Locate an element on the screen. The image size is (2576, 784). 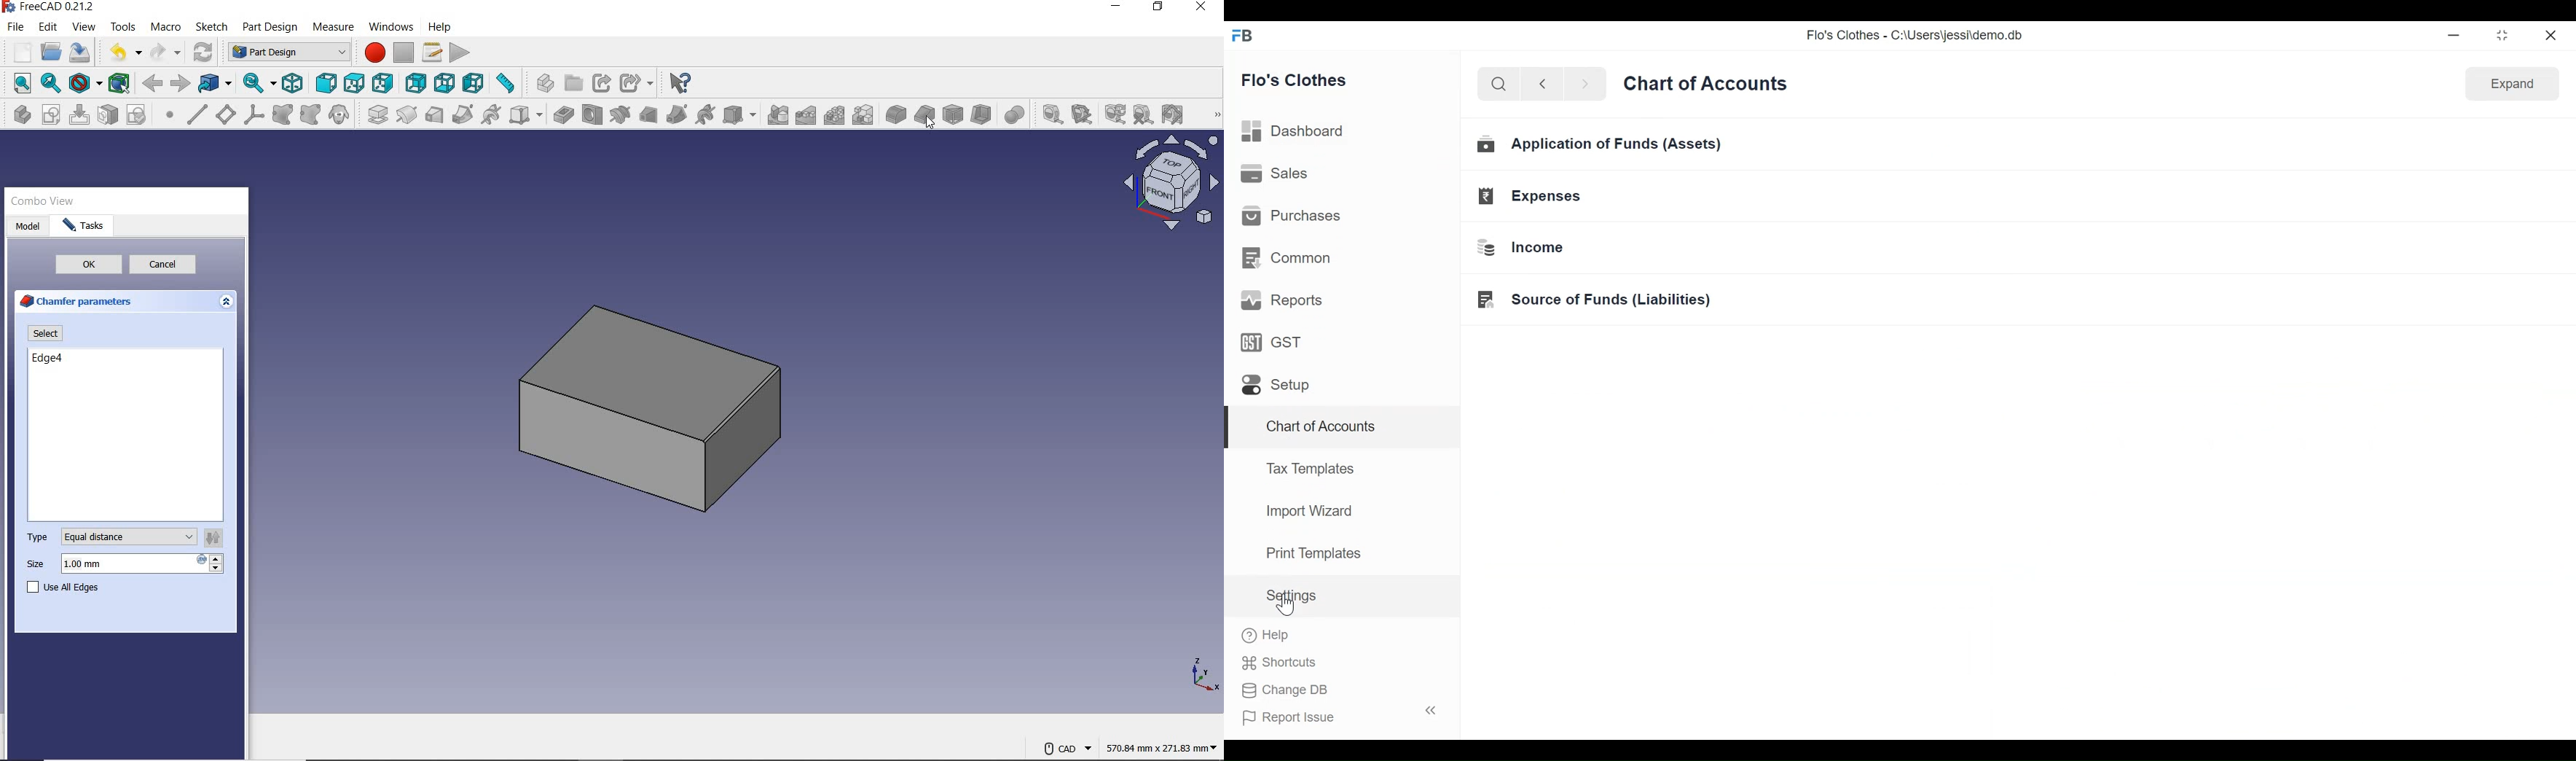
close is located at coordinates (2550, 35).